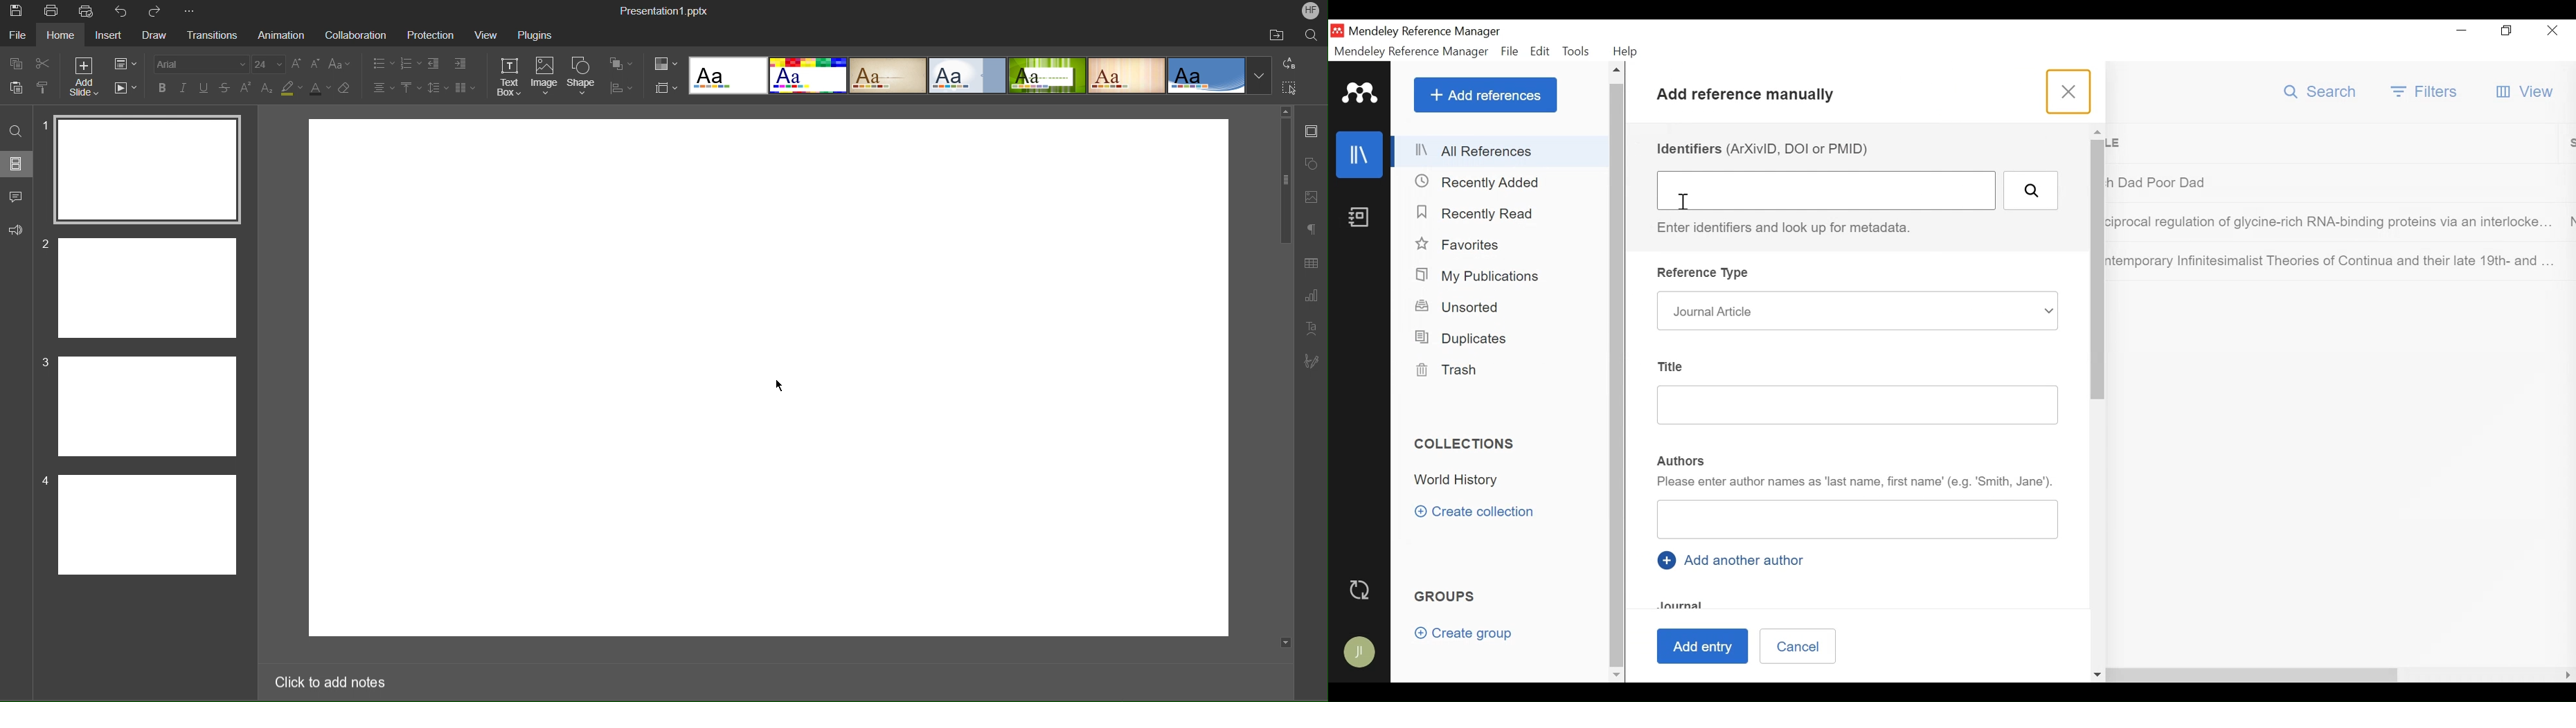 The width and height of the screenshot is (2576, 728). I want to click on Search, so click(1312, 36).